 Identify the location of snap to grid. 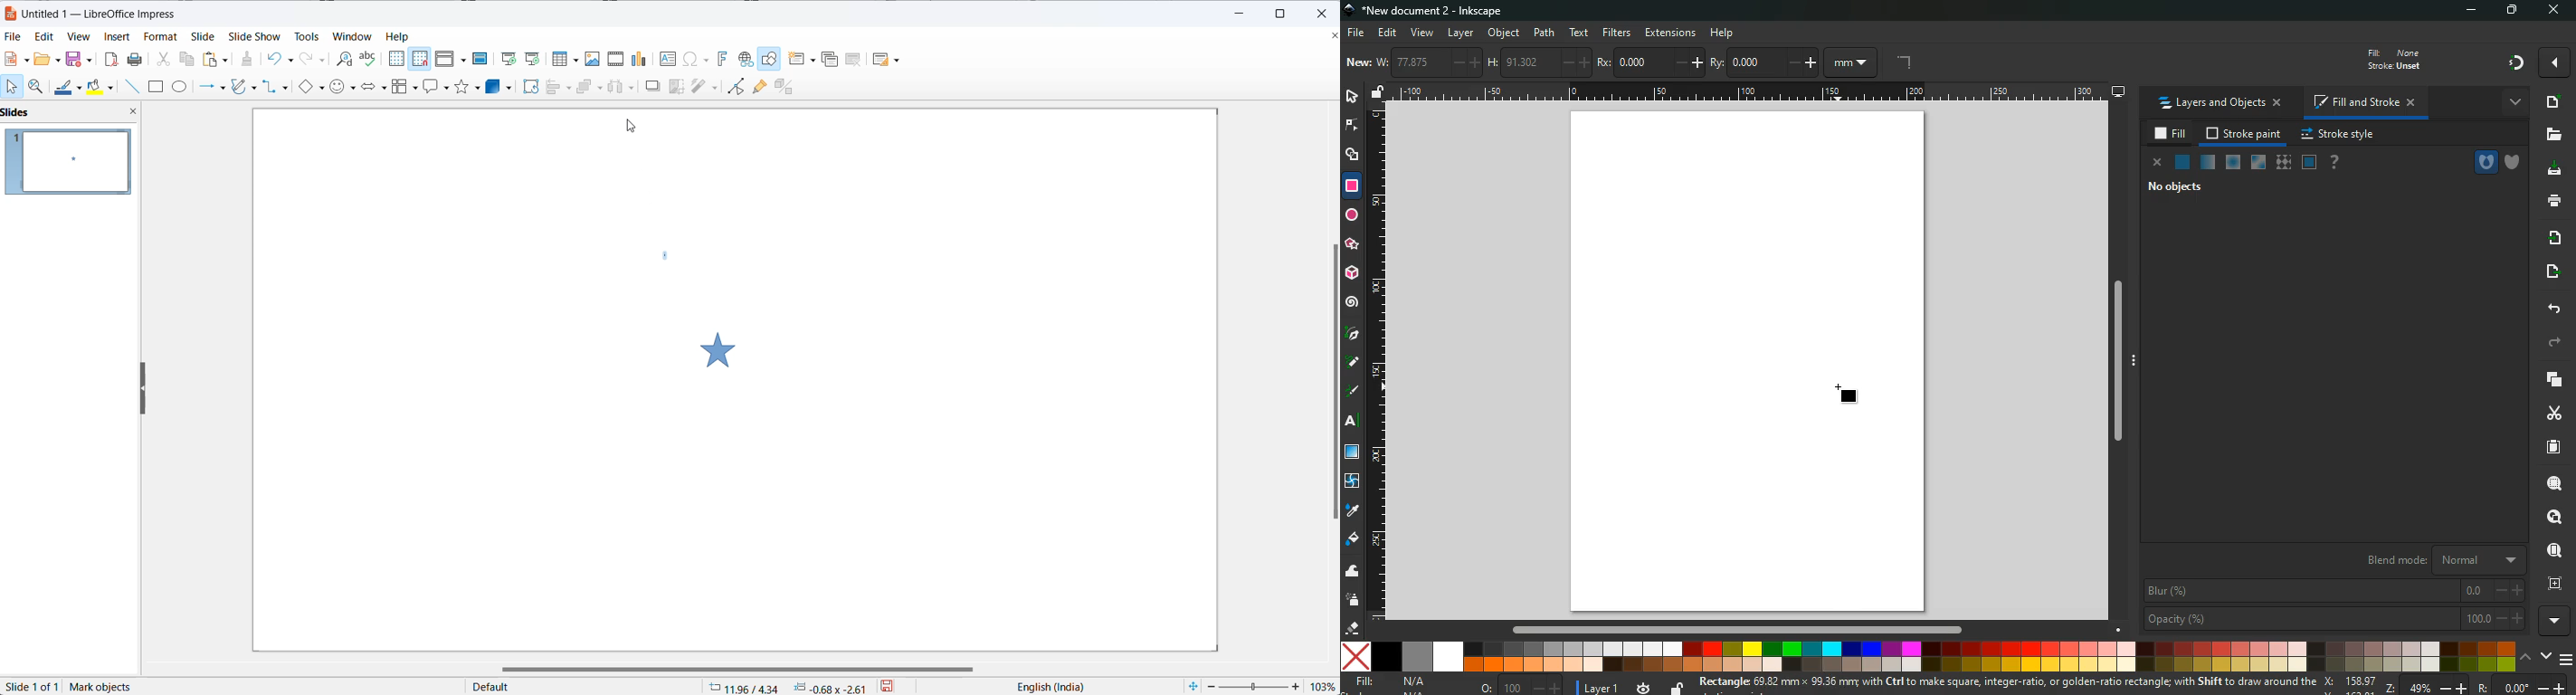
(420, 61).